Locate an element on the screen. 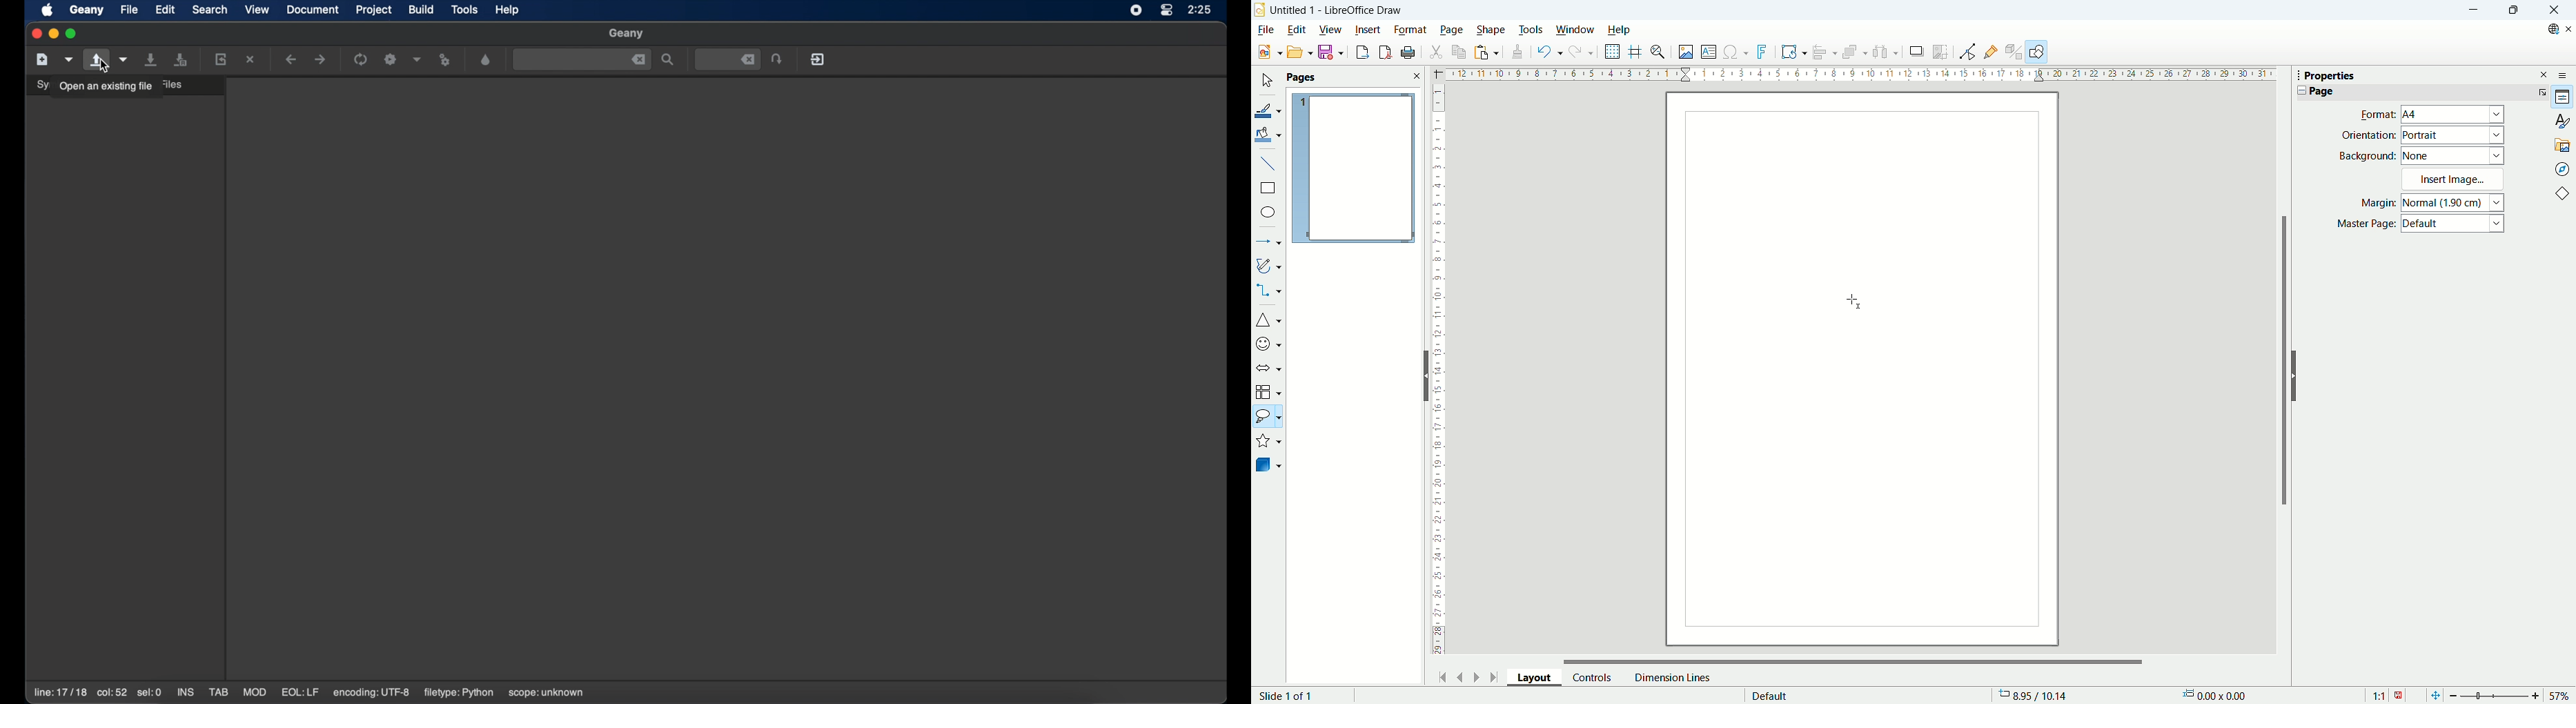  fontwork text is located at coordinates (1793, 52).